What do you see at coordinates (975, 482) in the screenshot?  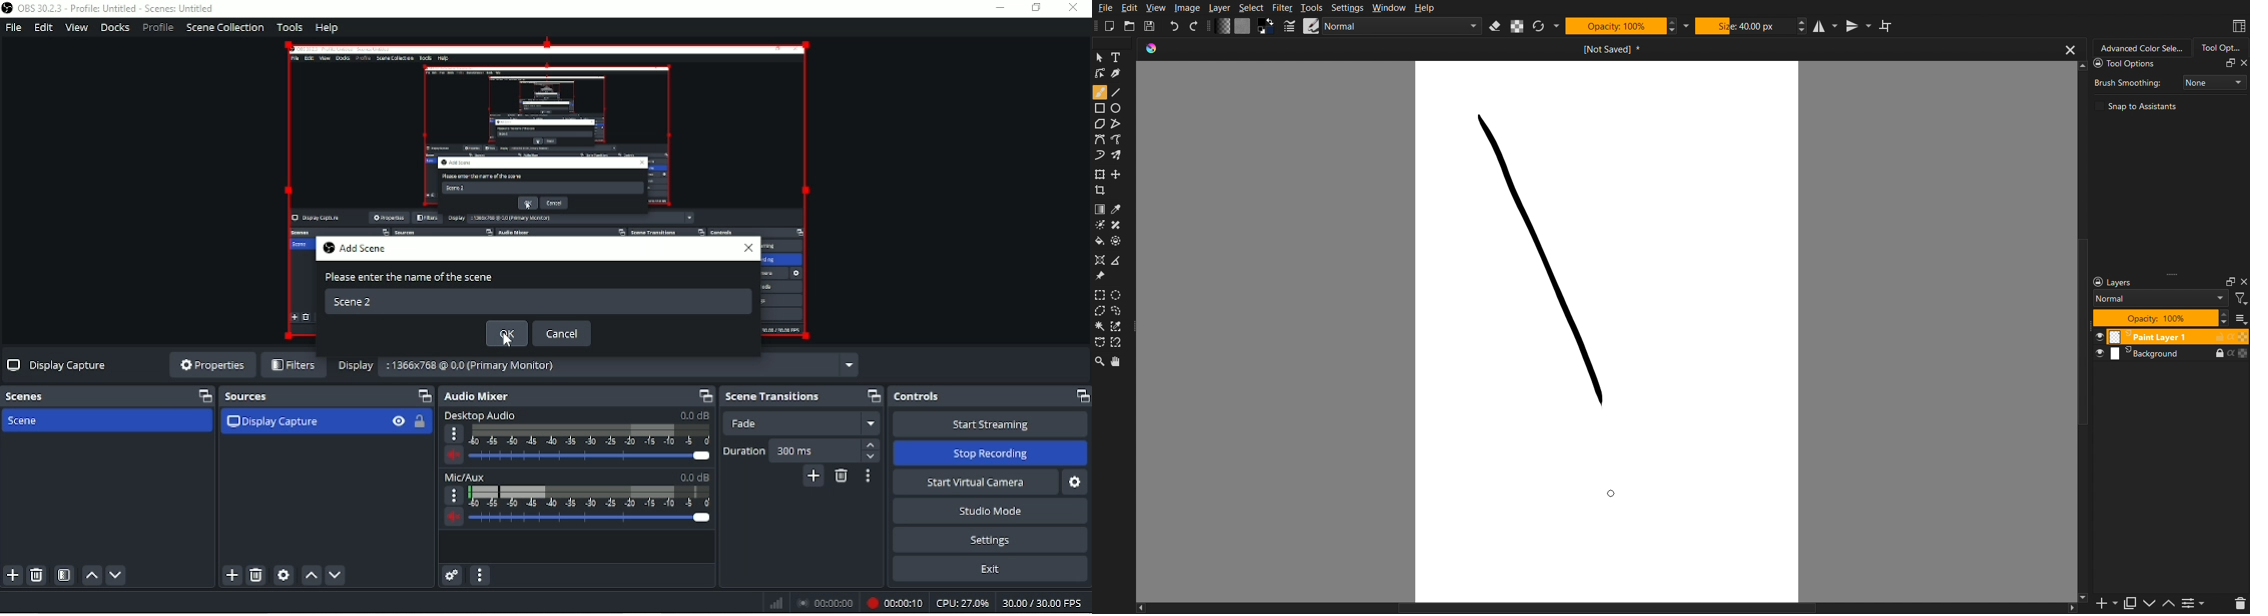 I see `Start virtual camera` at bounding box center [975, 482].